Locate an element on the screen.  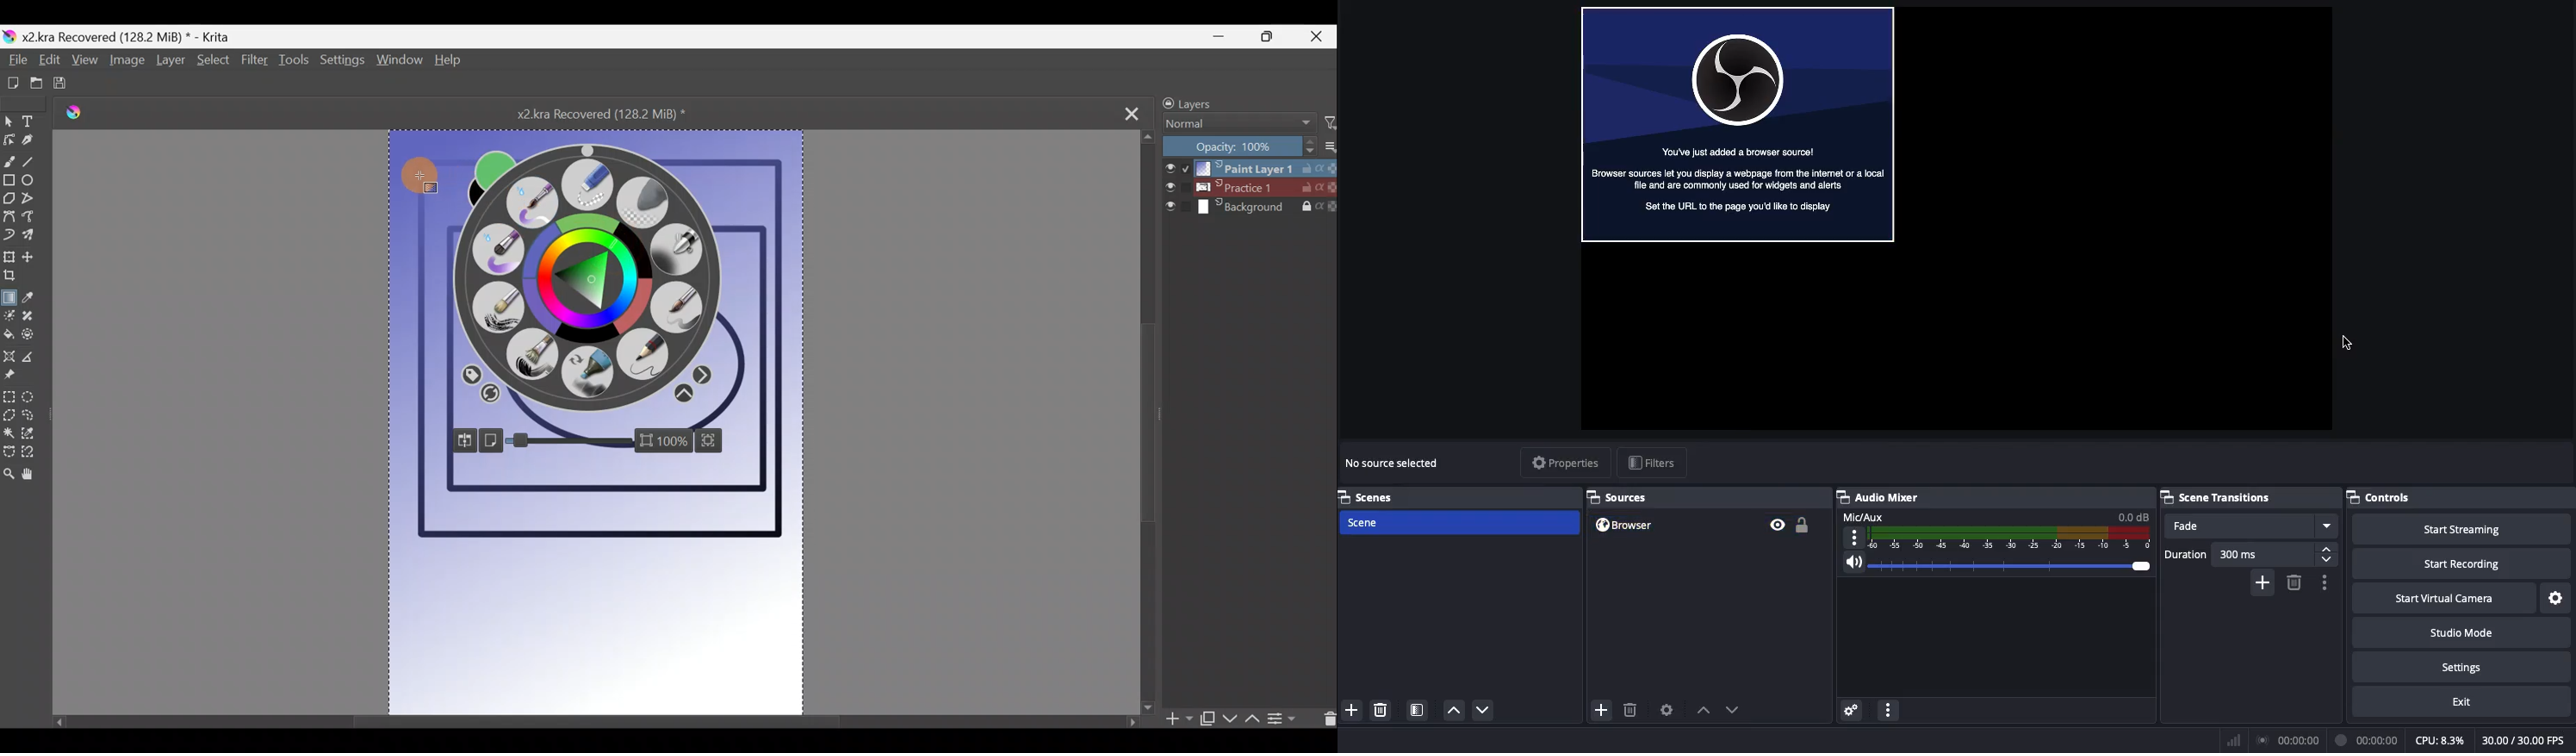
More is located at coordinates (684, 395).